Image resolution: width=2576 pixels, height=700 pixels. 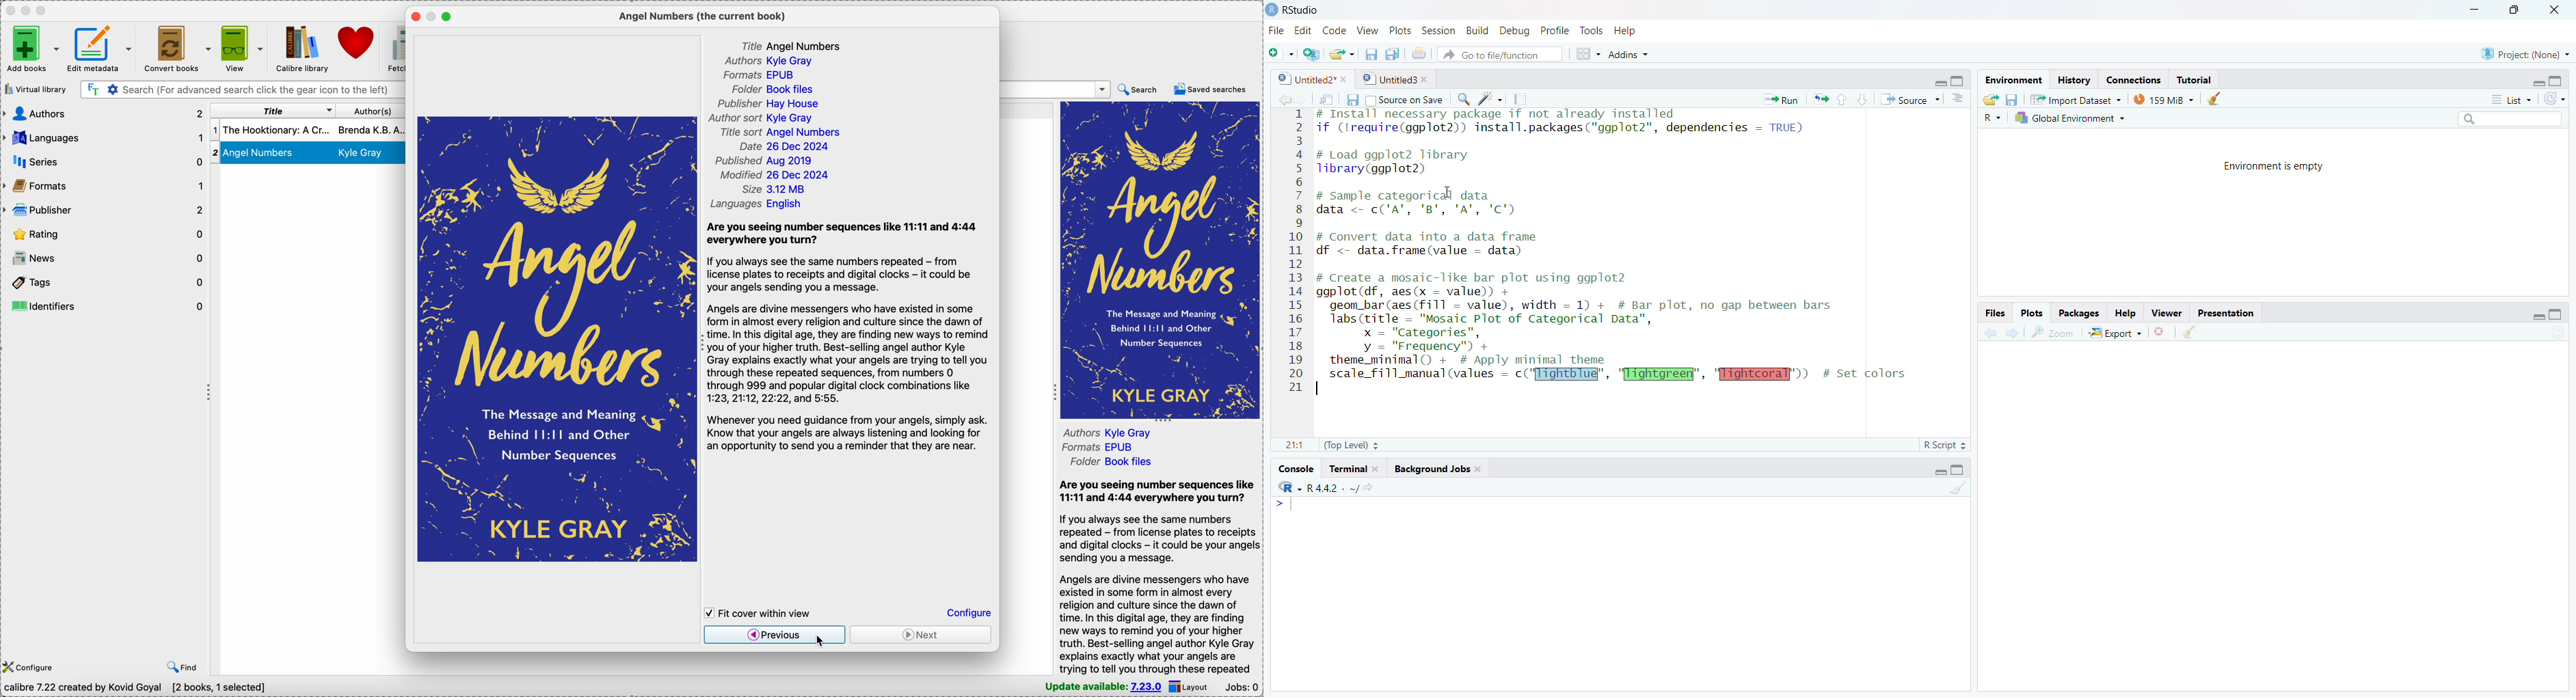 What do you see at coordinates (1439, 32) in the screenshot?
I see `Session` at bounding box center [1439, 32].